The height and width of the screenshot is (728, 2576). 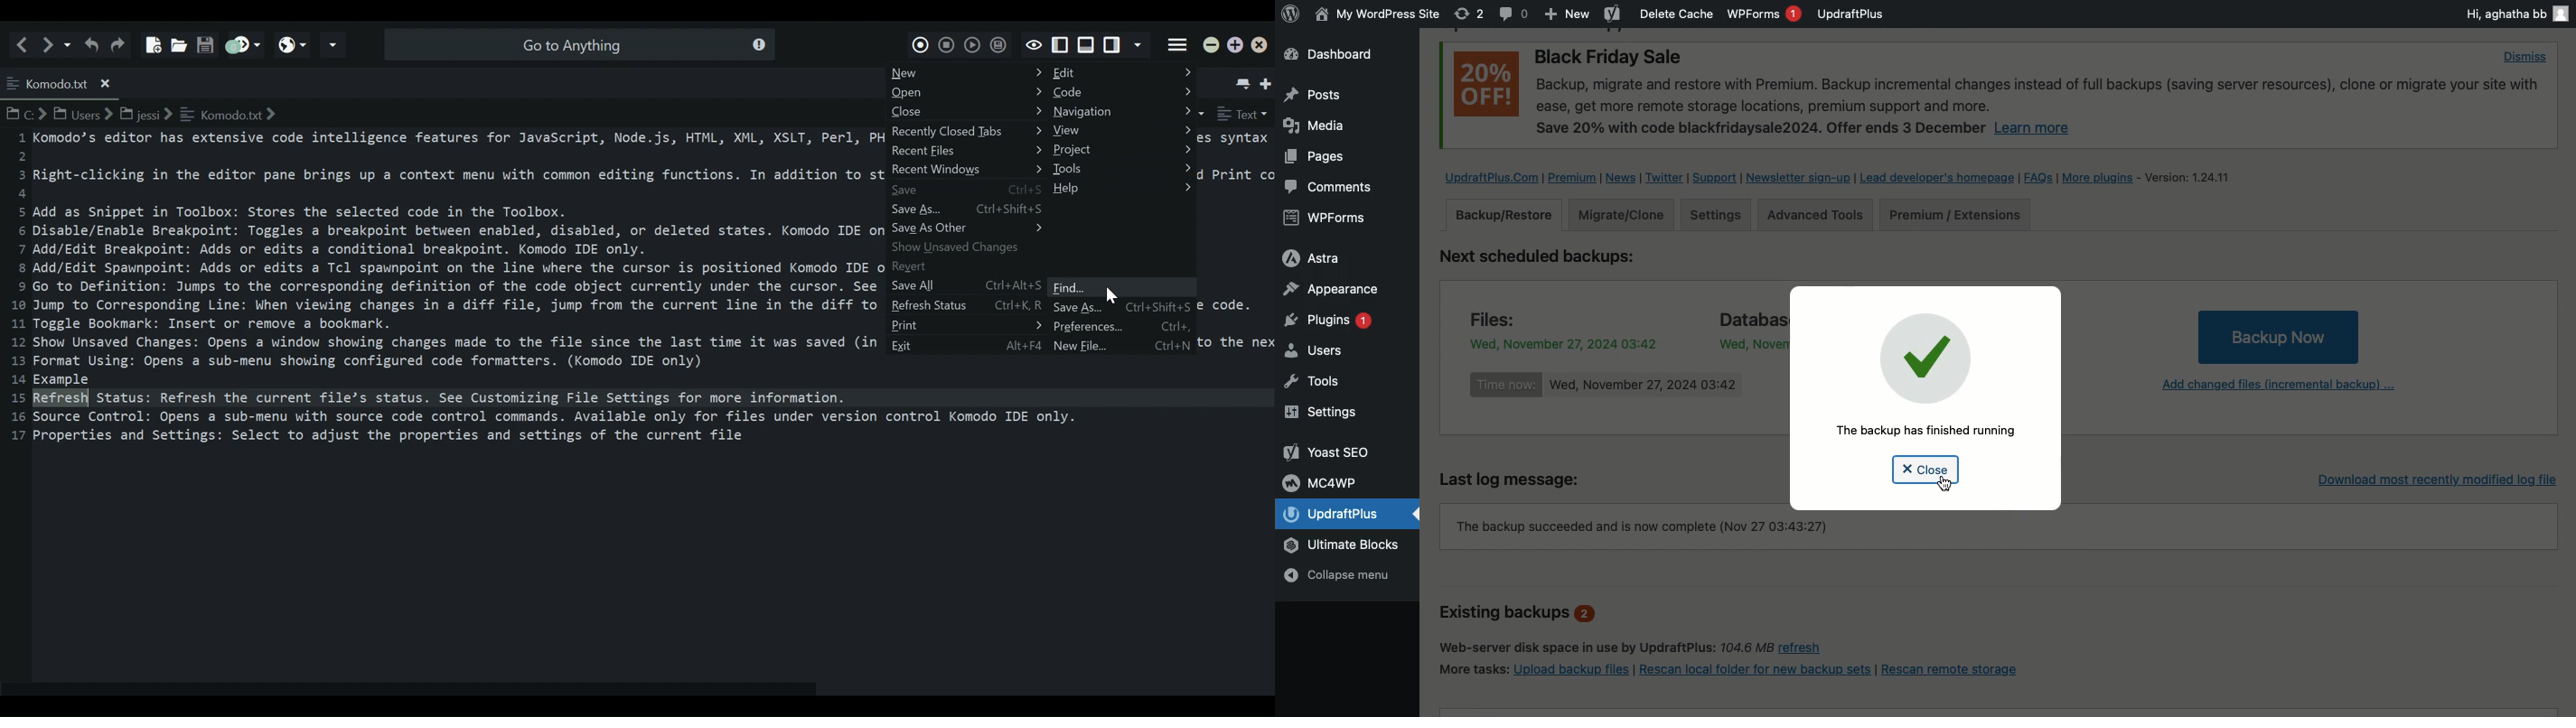 I want to click on Go forward one location, so click(x=50, y=44).